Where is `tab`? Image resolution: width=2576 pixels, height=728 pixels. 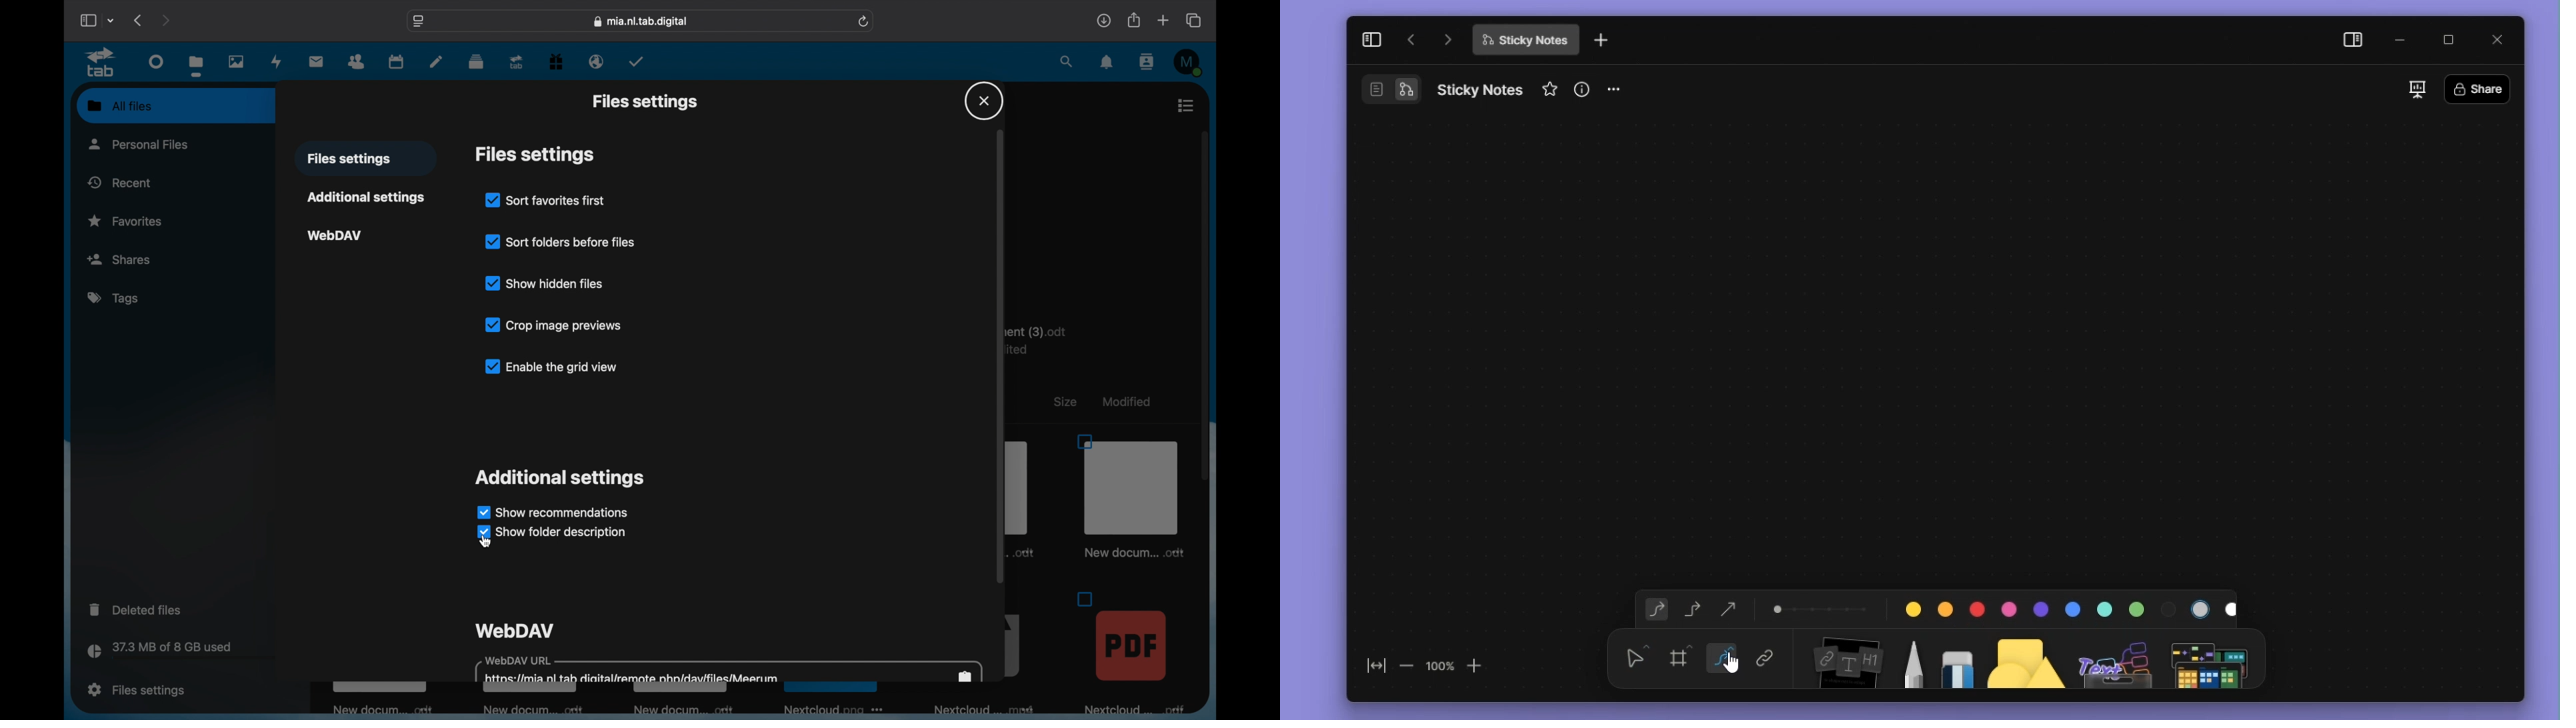
tab is located at coordinates (100, 63).